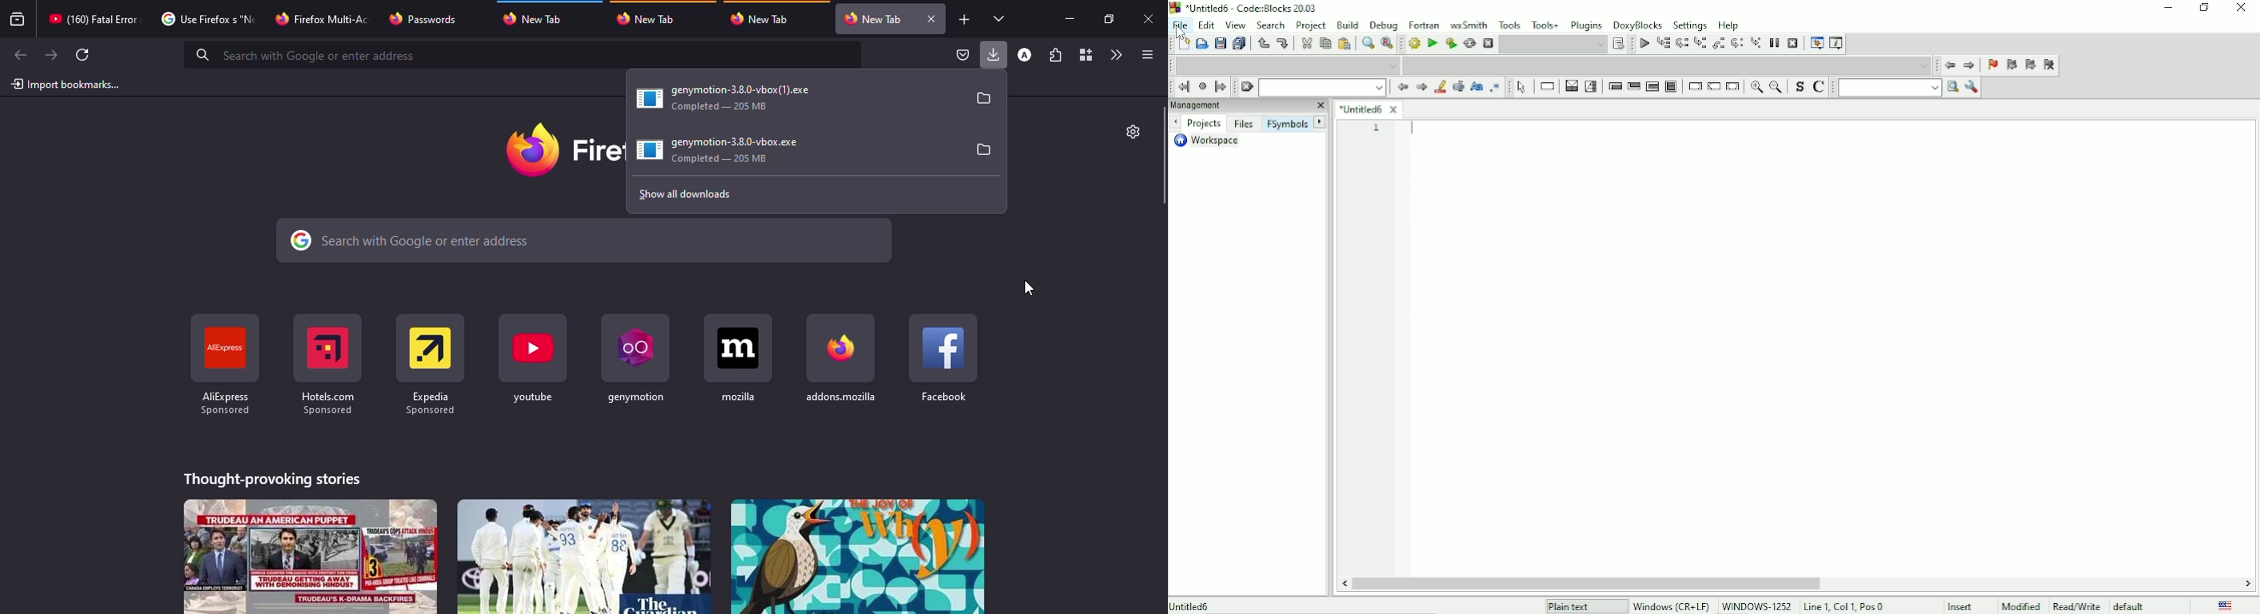 The height and width of the screenshot is (616, 2268). What do you see at coordinates (728, 151) in the screenshot?
I see `download` at bounding box center [728, 151].